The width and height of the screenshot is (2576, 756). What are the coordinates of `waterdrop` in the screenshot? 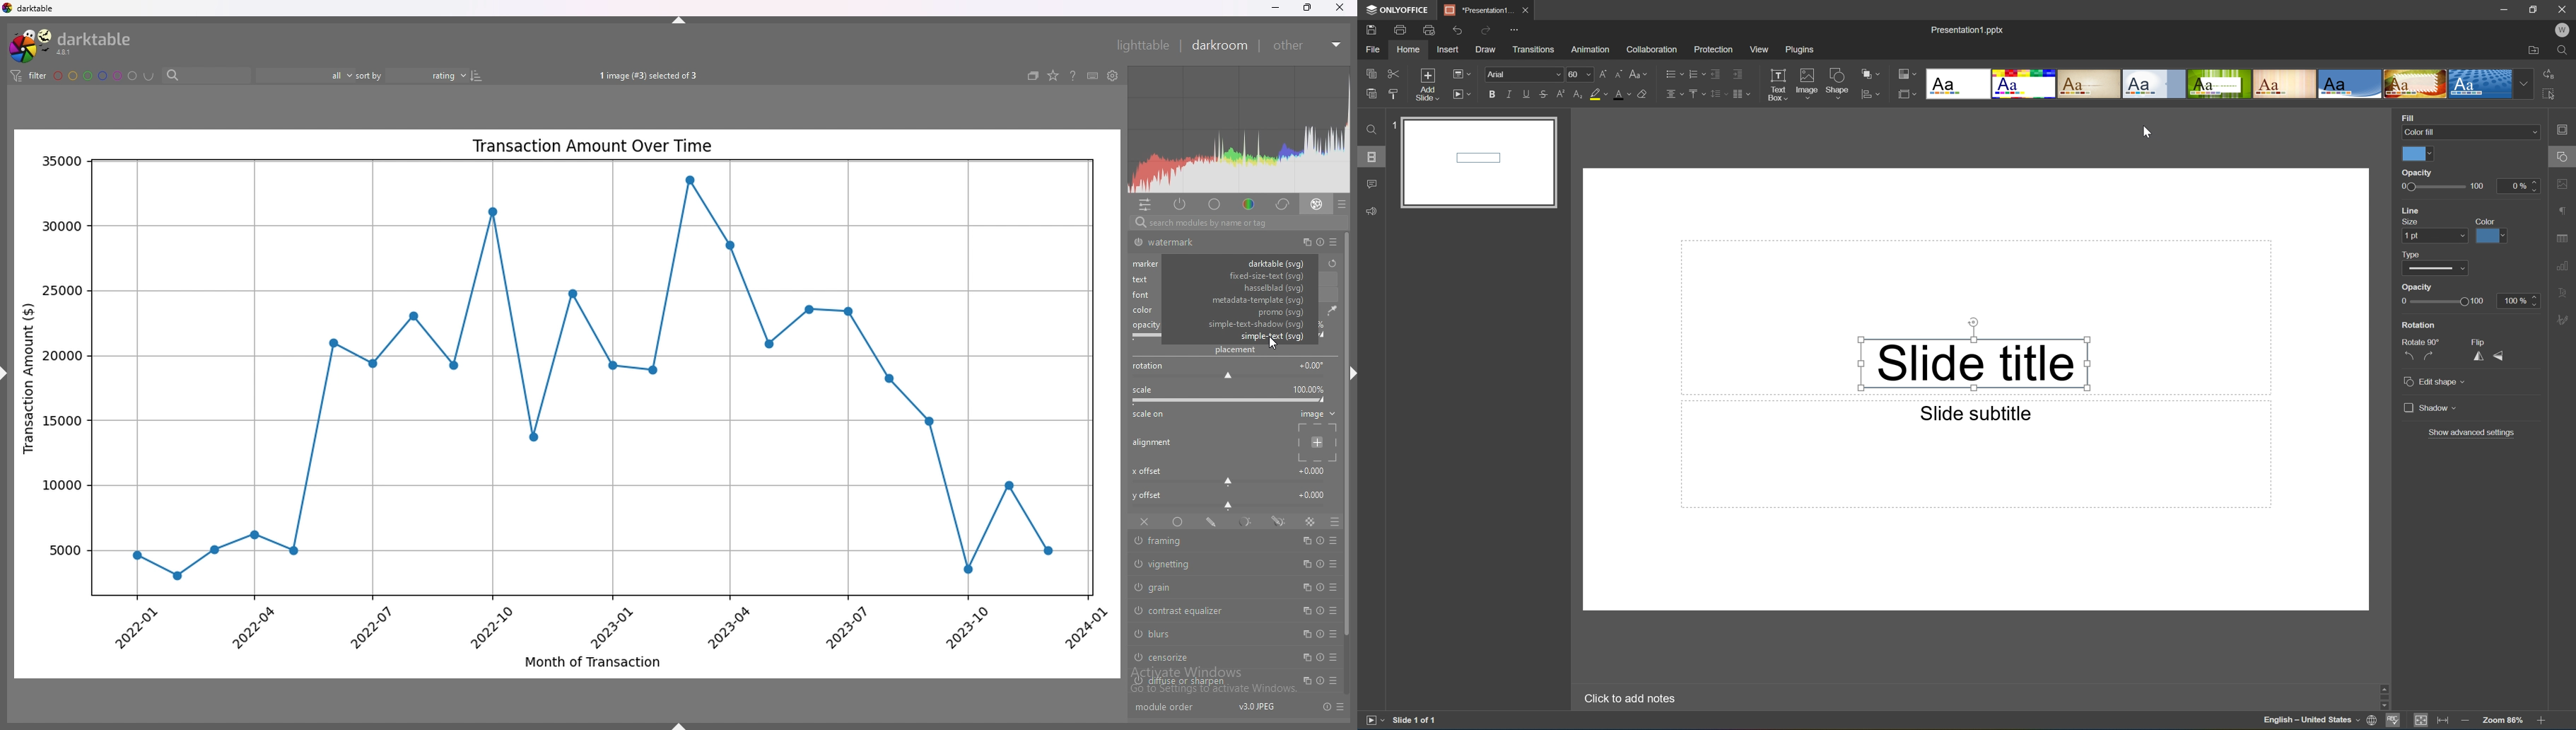 It's located at (1331, 311).